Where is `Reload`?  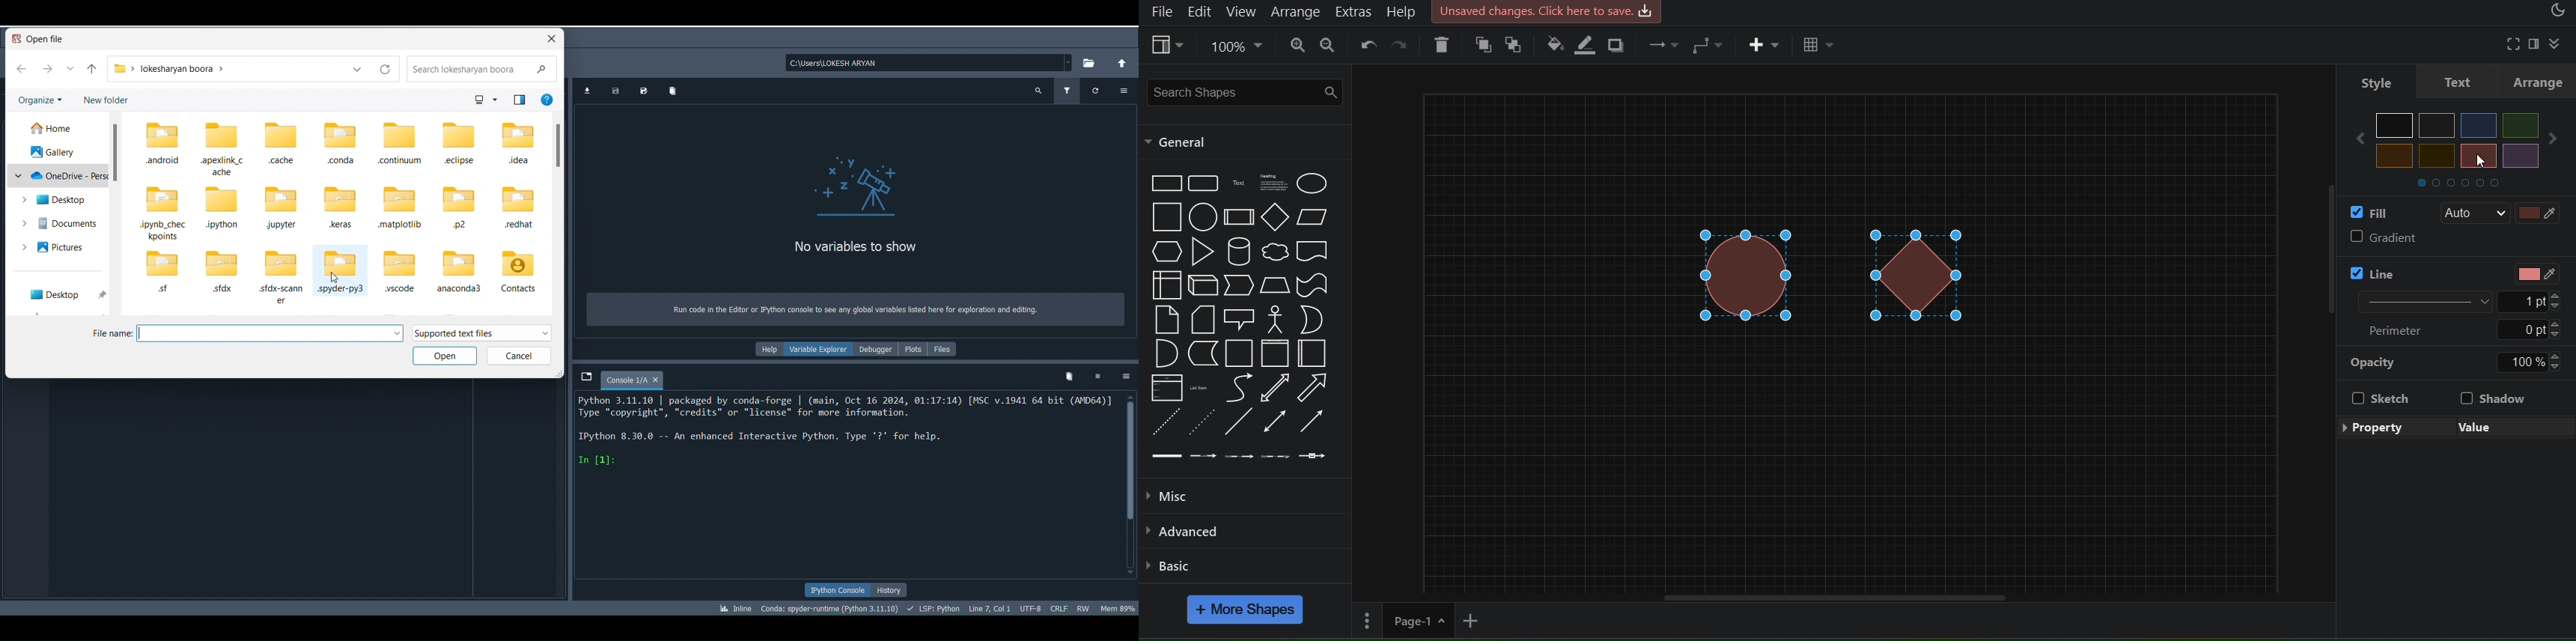
Reload is located at coordinates (386, 69).